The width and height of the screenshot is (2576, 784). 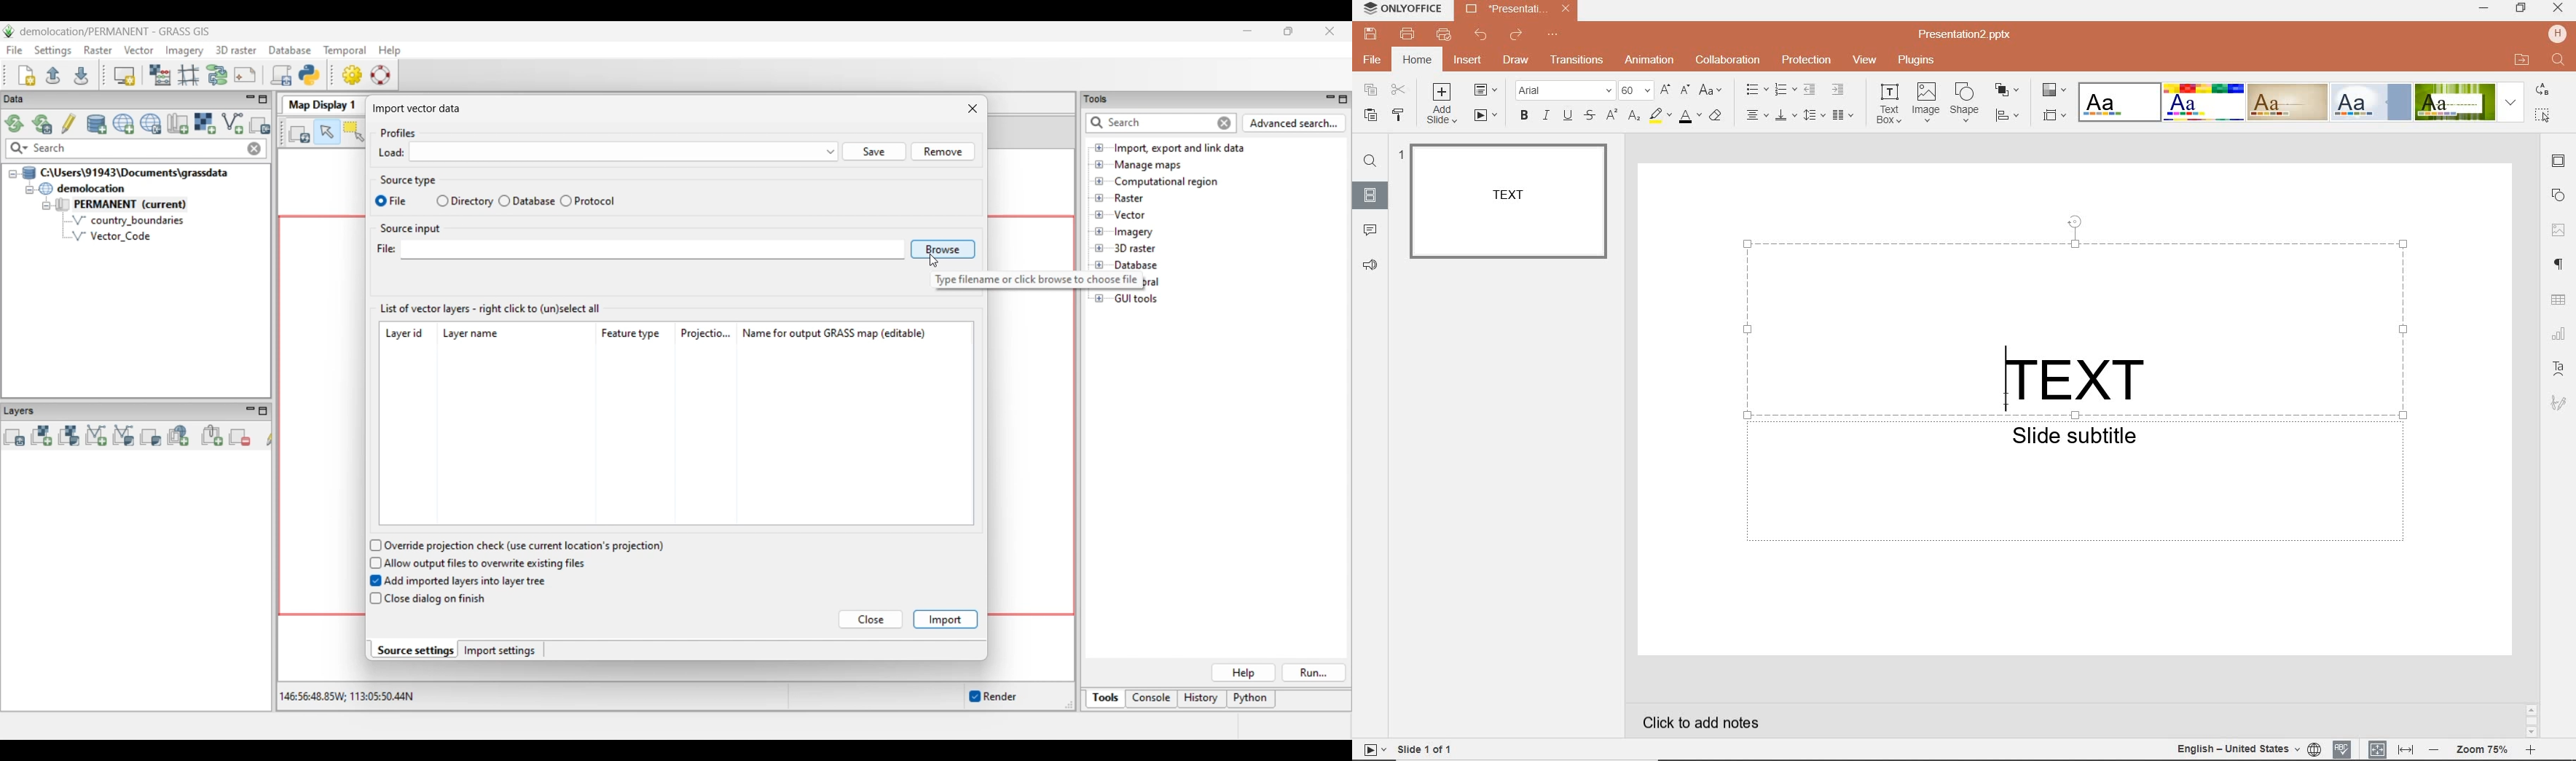 I want to click on FONT, so click(x=1567, y=90).